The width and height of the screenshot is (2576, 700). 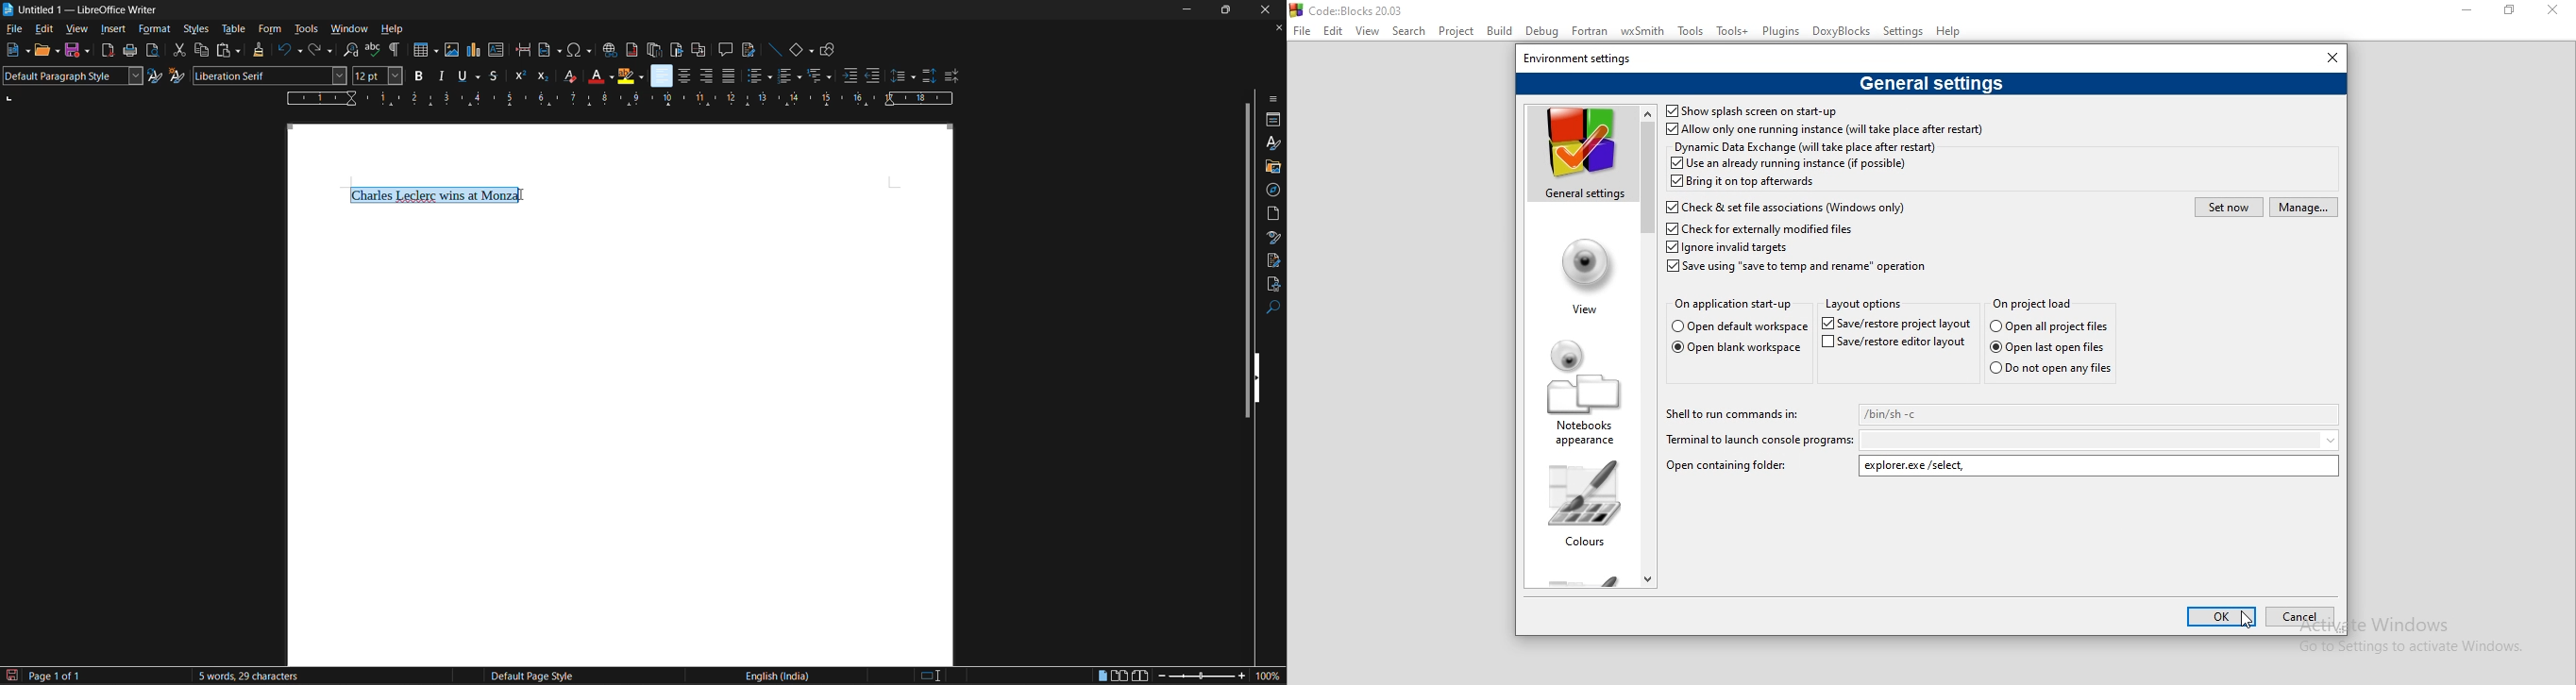 What do you see at coordinates (1750, 111) in the screenshot?
I see `Show splash screen on start-up` at bounding box center [1750, 111].